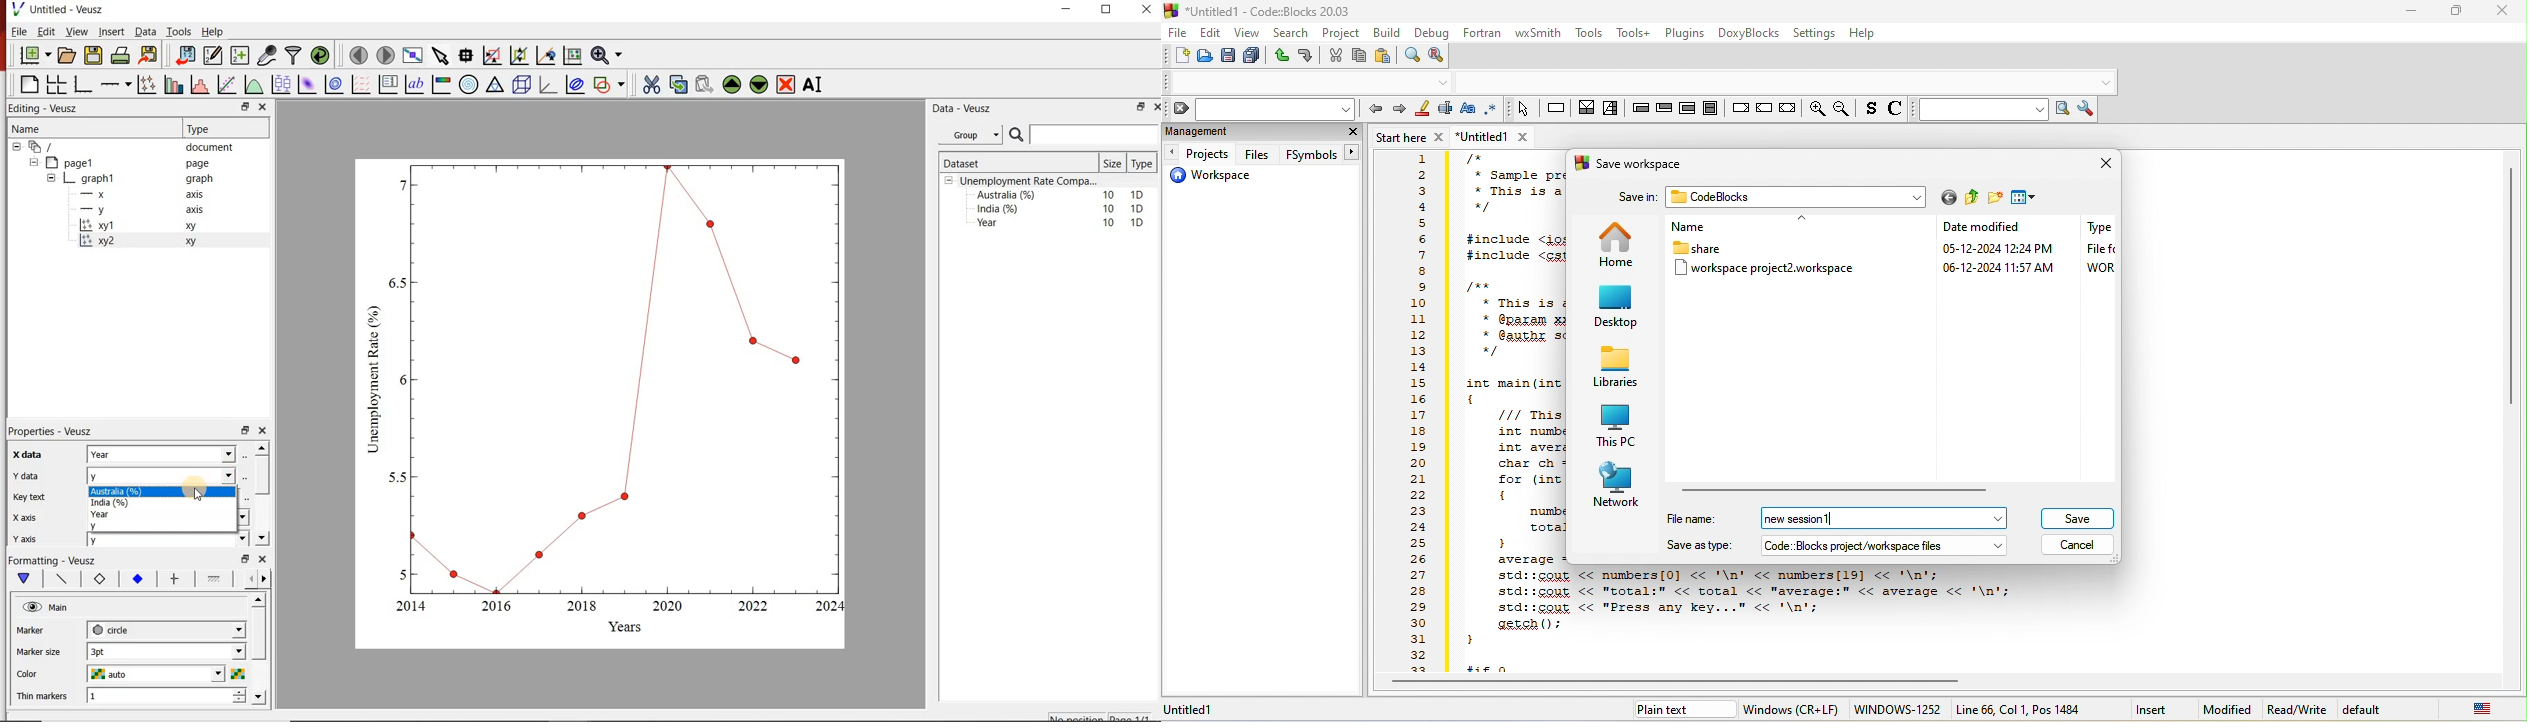 The image size is (2548, 728). What do you see at coordinates (1109, 12) in the screenshot?
I see `maximise` at bounding box center [1109, 12].